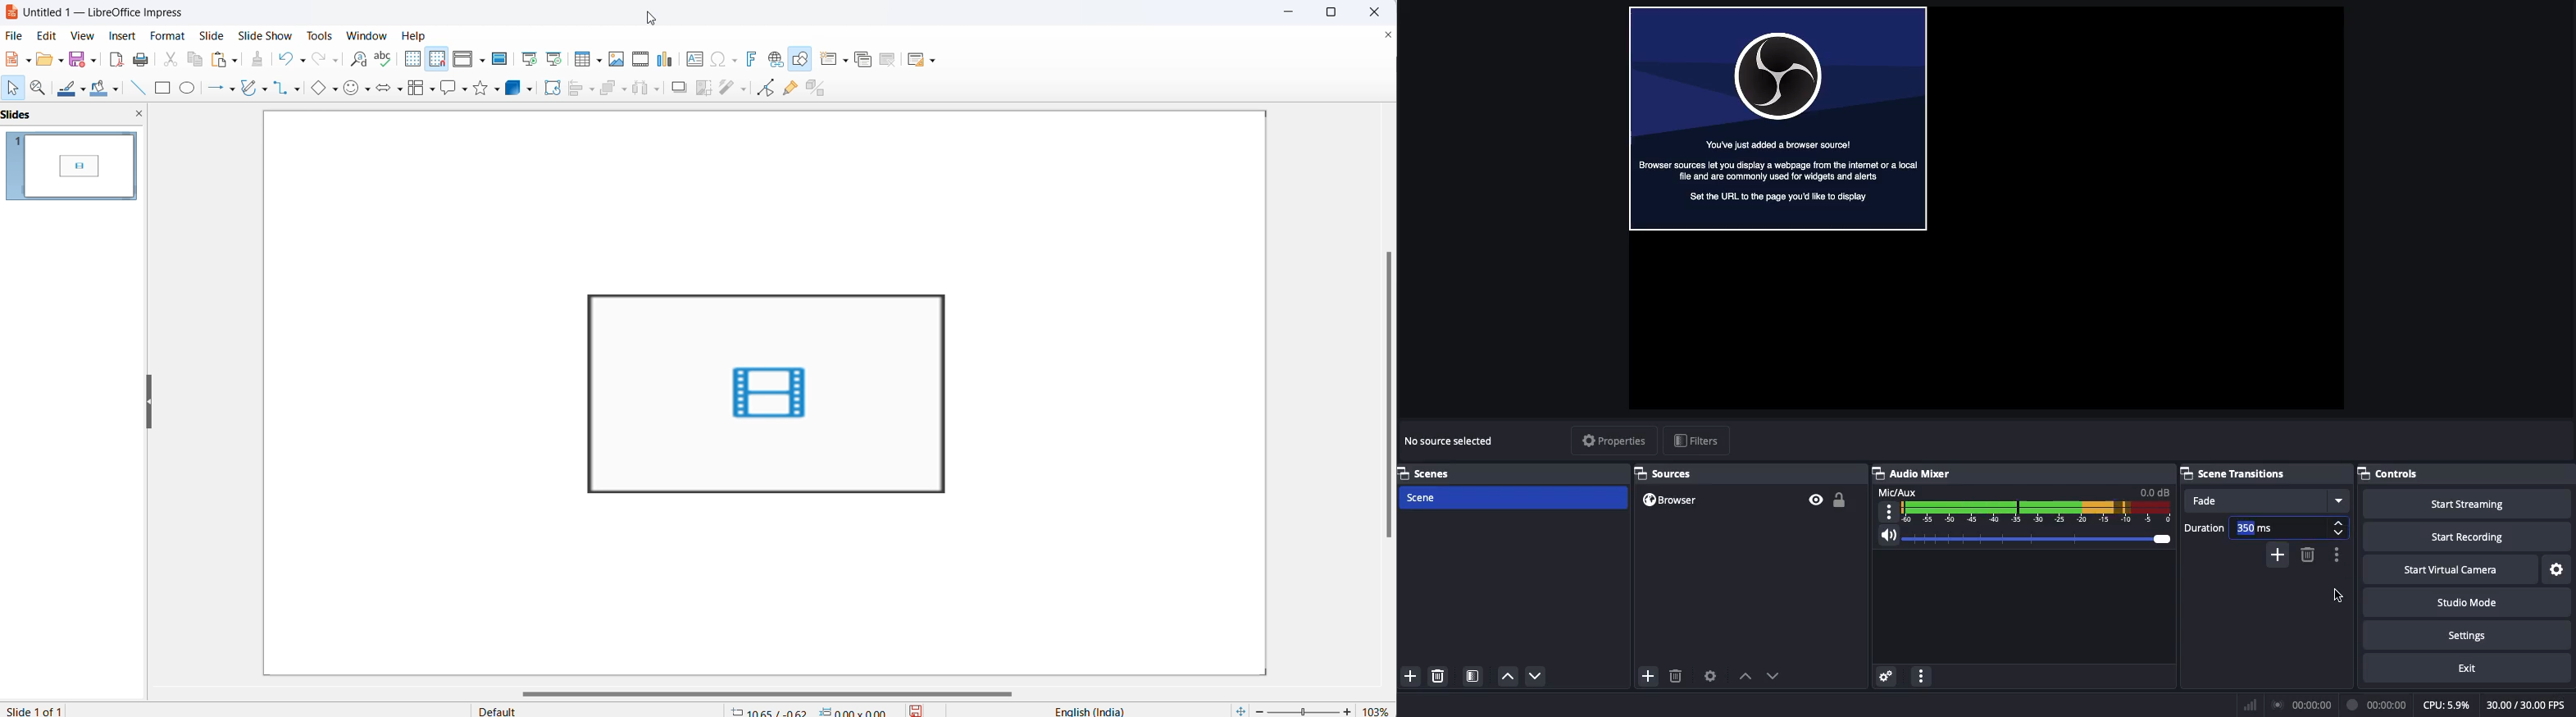  Describe the element at coordinates (1259, 710) in the screenshot. I see `decrease zoom` at that location.